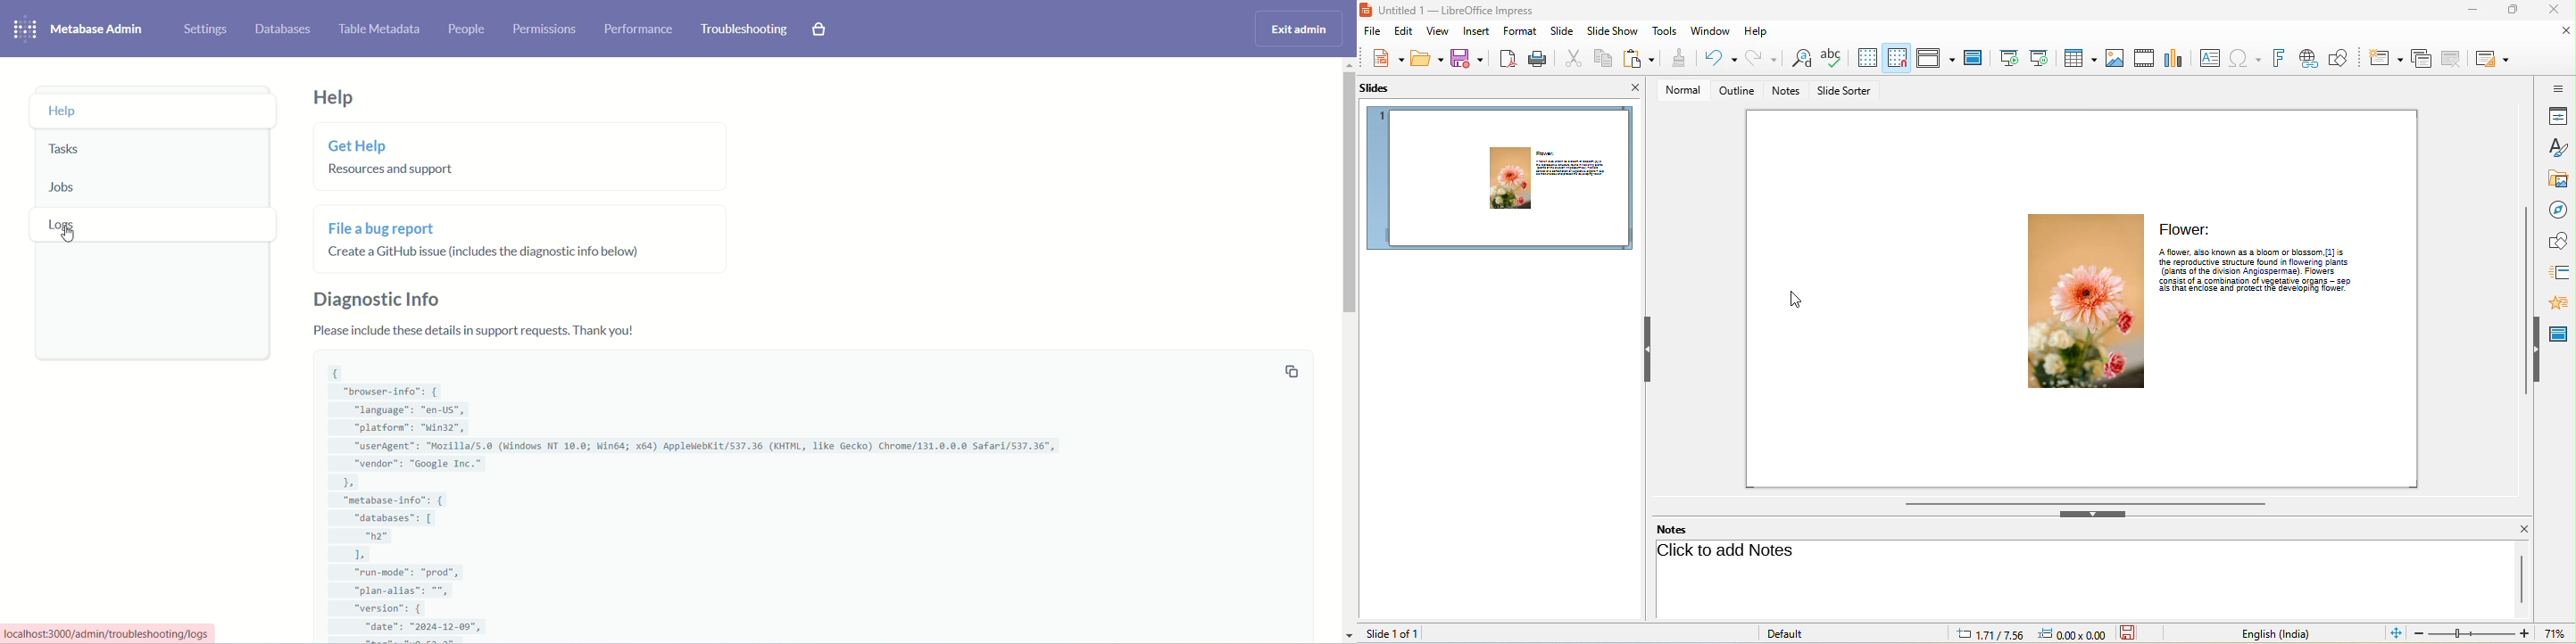  I want to click on new, so click(1384, 61).